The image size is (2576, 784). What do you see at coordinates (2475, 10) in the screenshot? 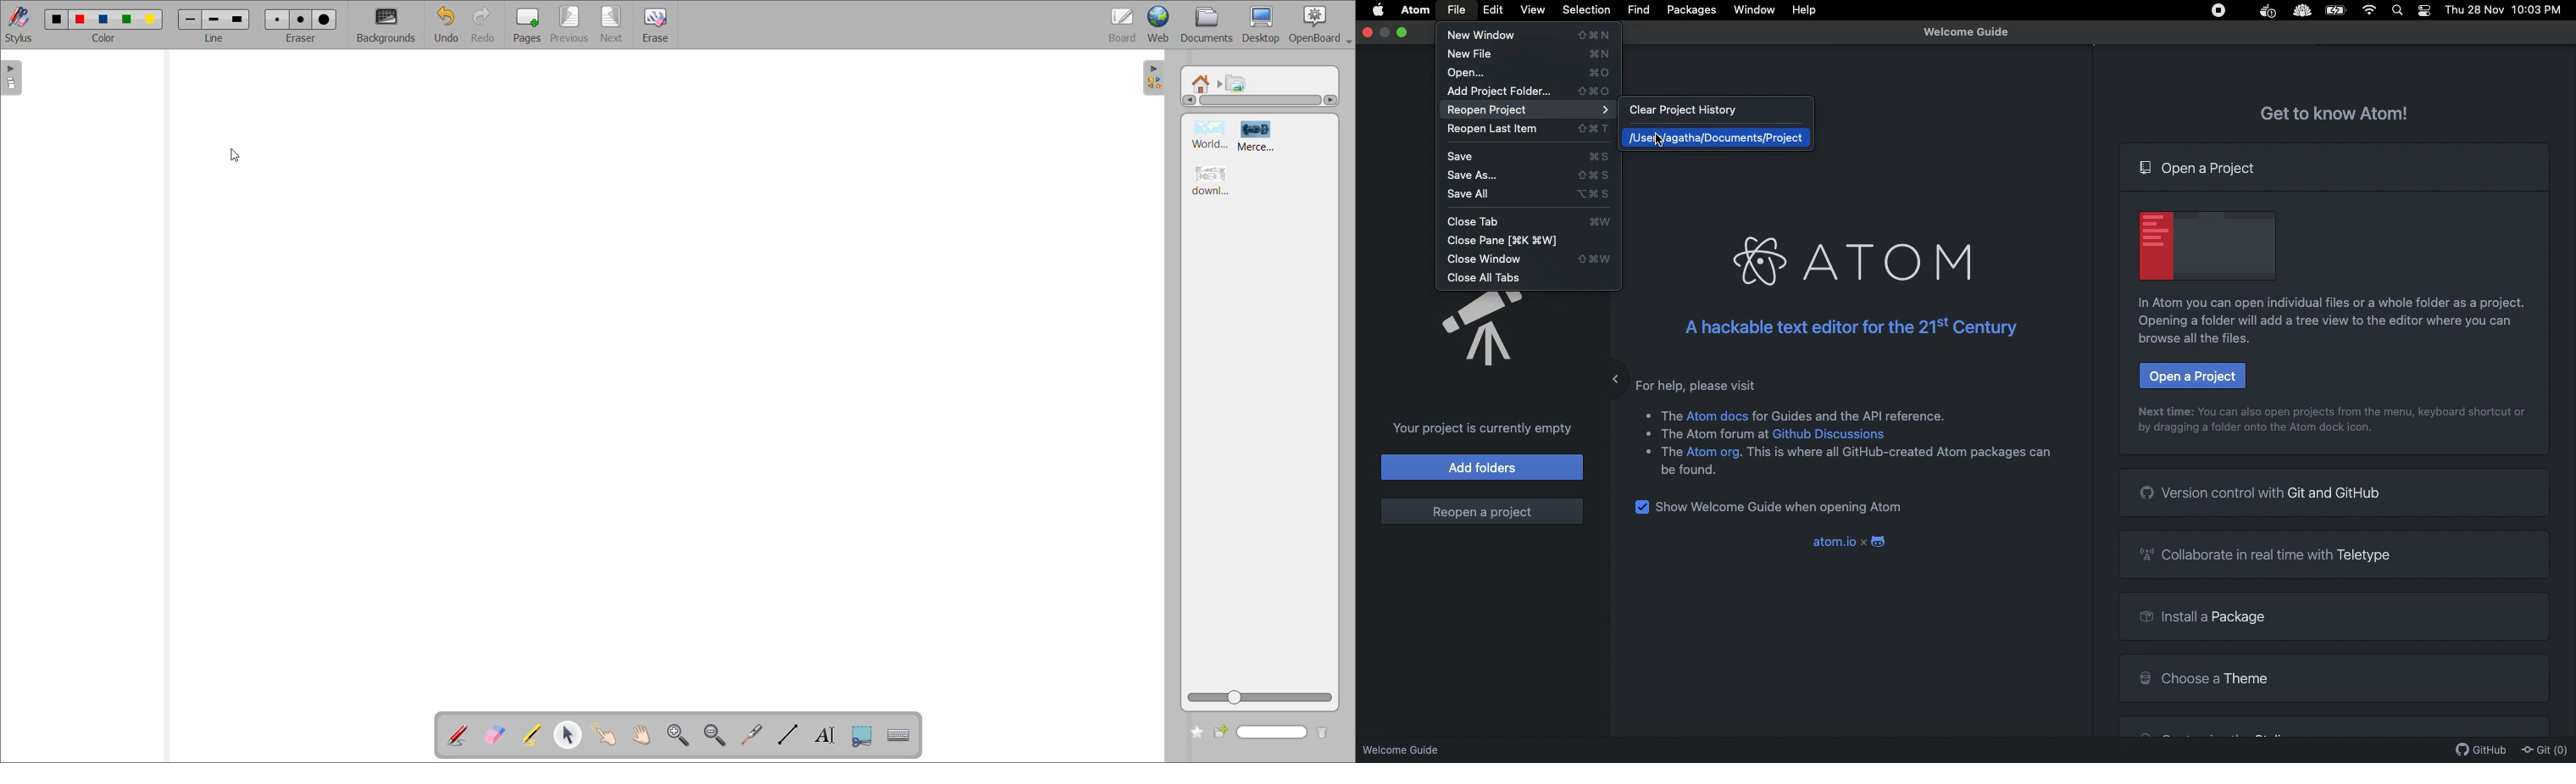
I see `Date` at bounding box center [2475, 10].